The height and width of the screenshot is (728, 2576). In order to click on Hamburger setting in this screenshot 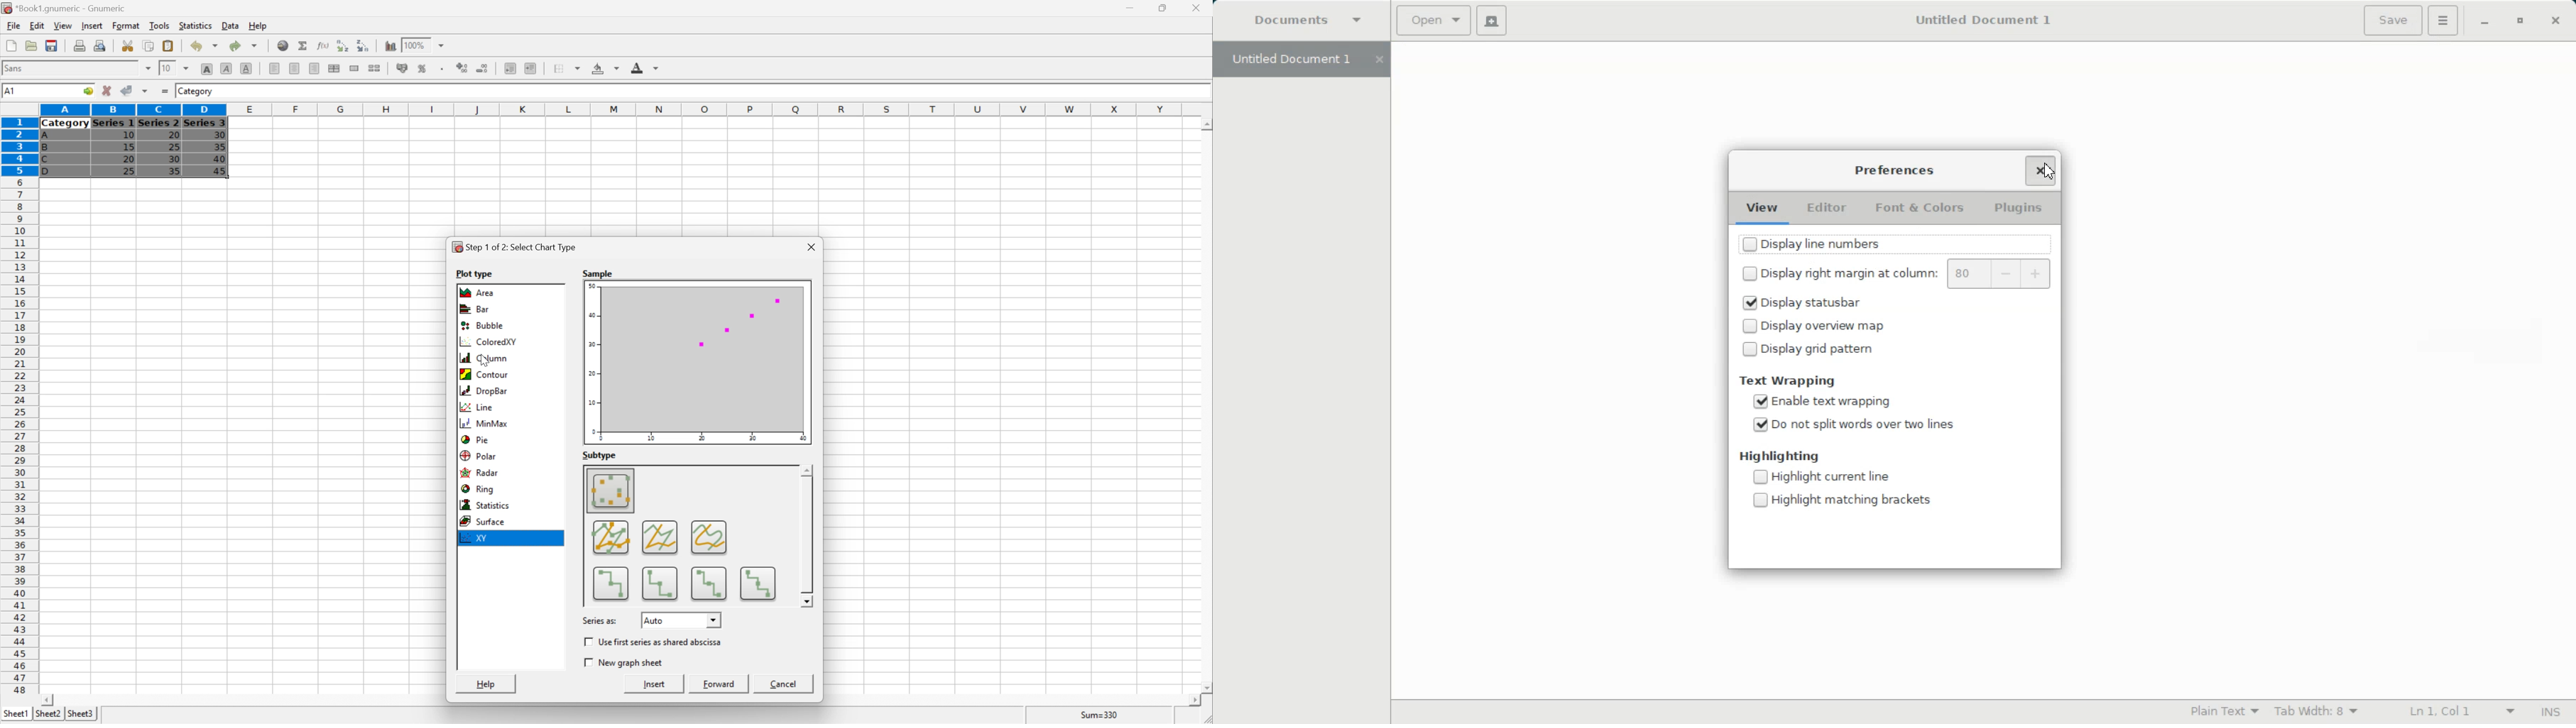, I will do `click(2444, 21)`.